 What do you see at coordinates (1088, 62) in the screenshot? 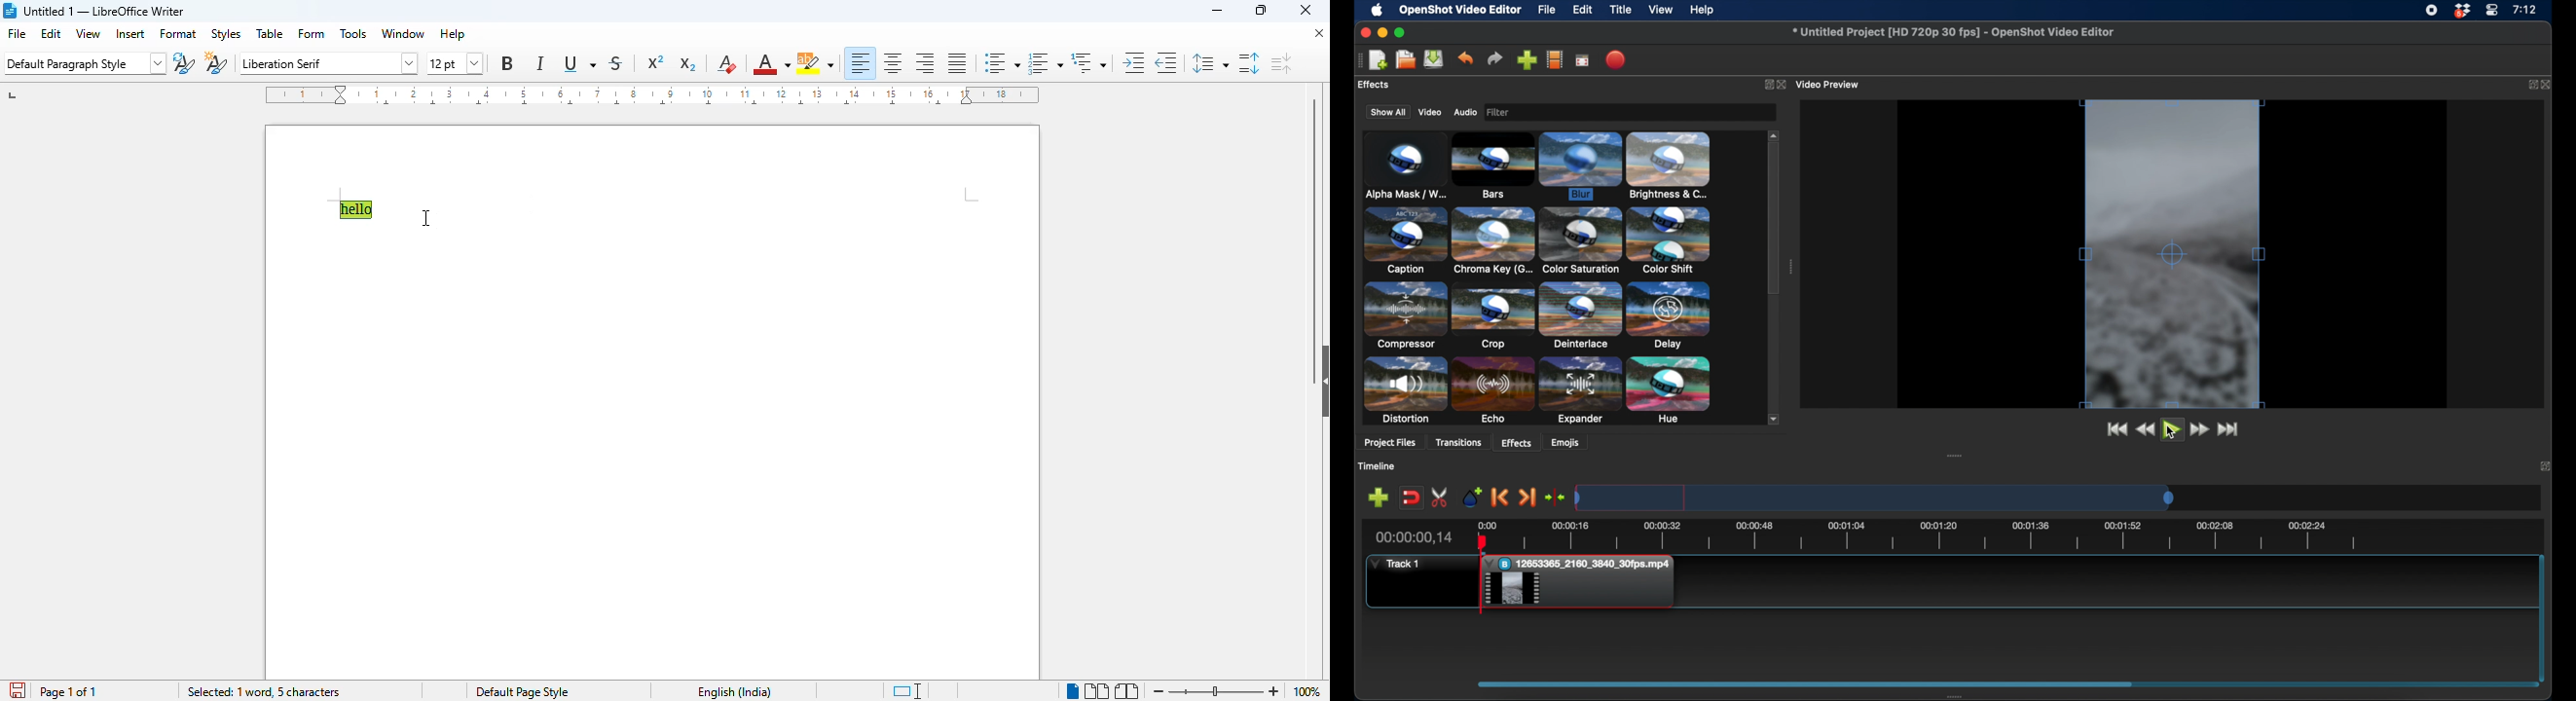
I see `select outline format` at bounding box center [1088, 62].